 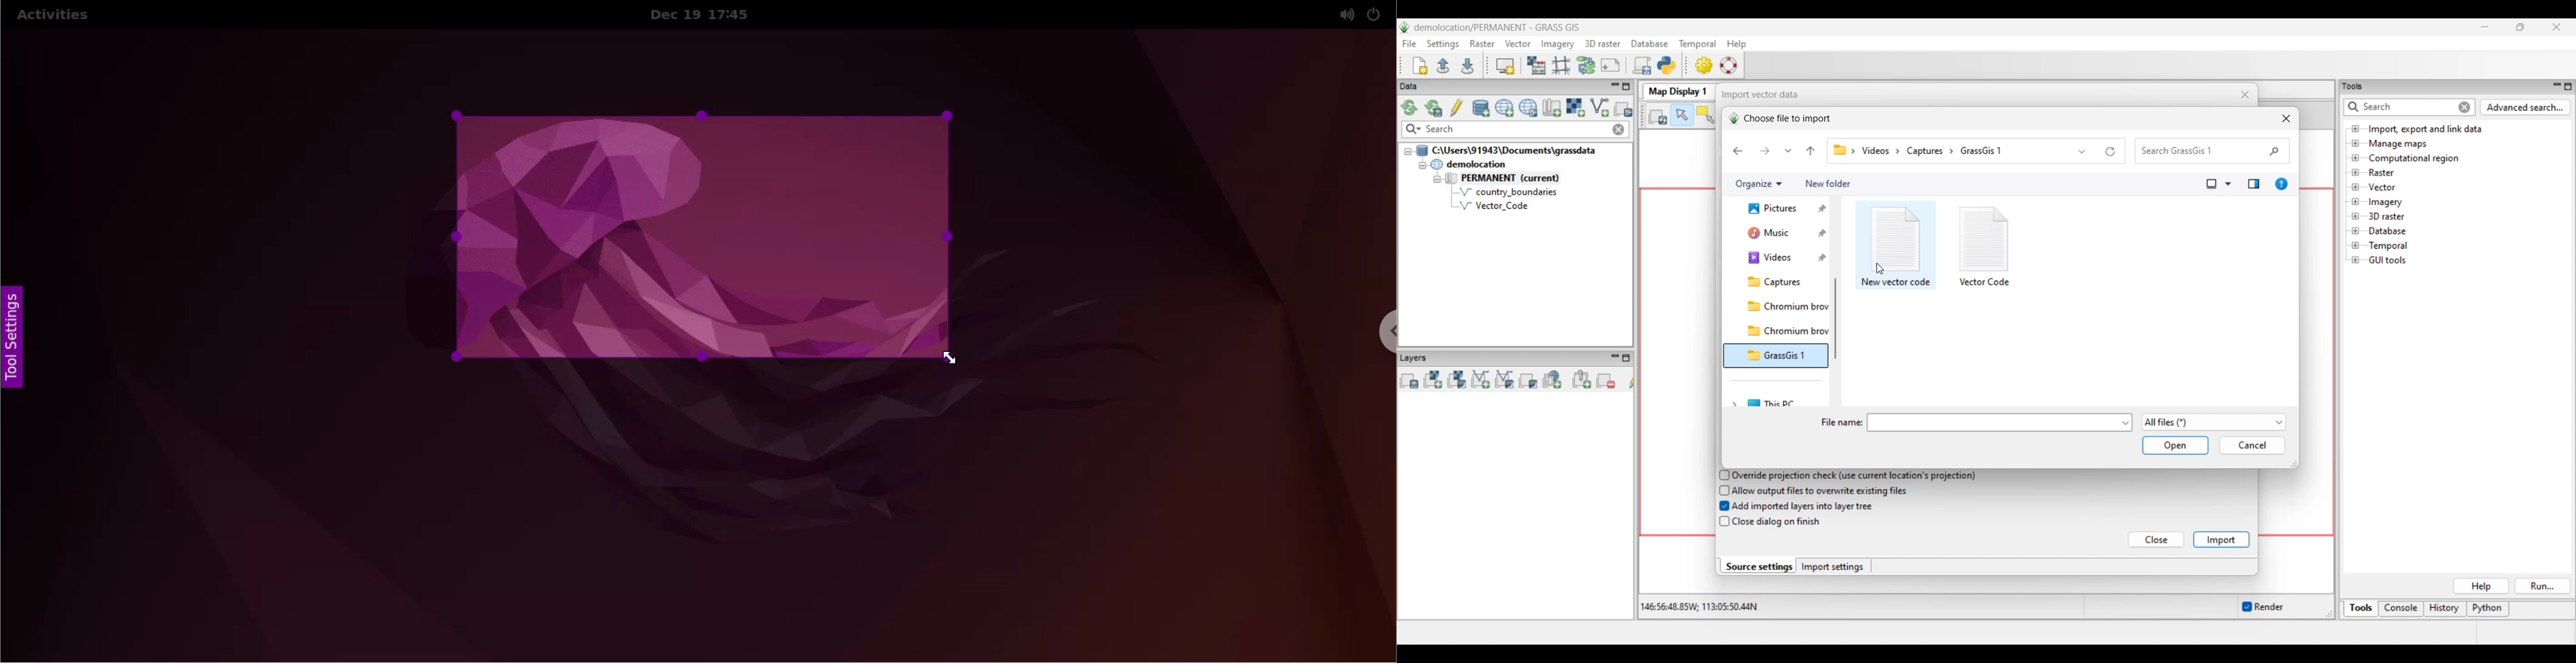 I want to click on Click to open Manage maps, so click(x=2356, y=143).